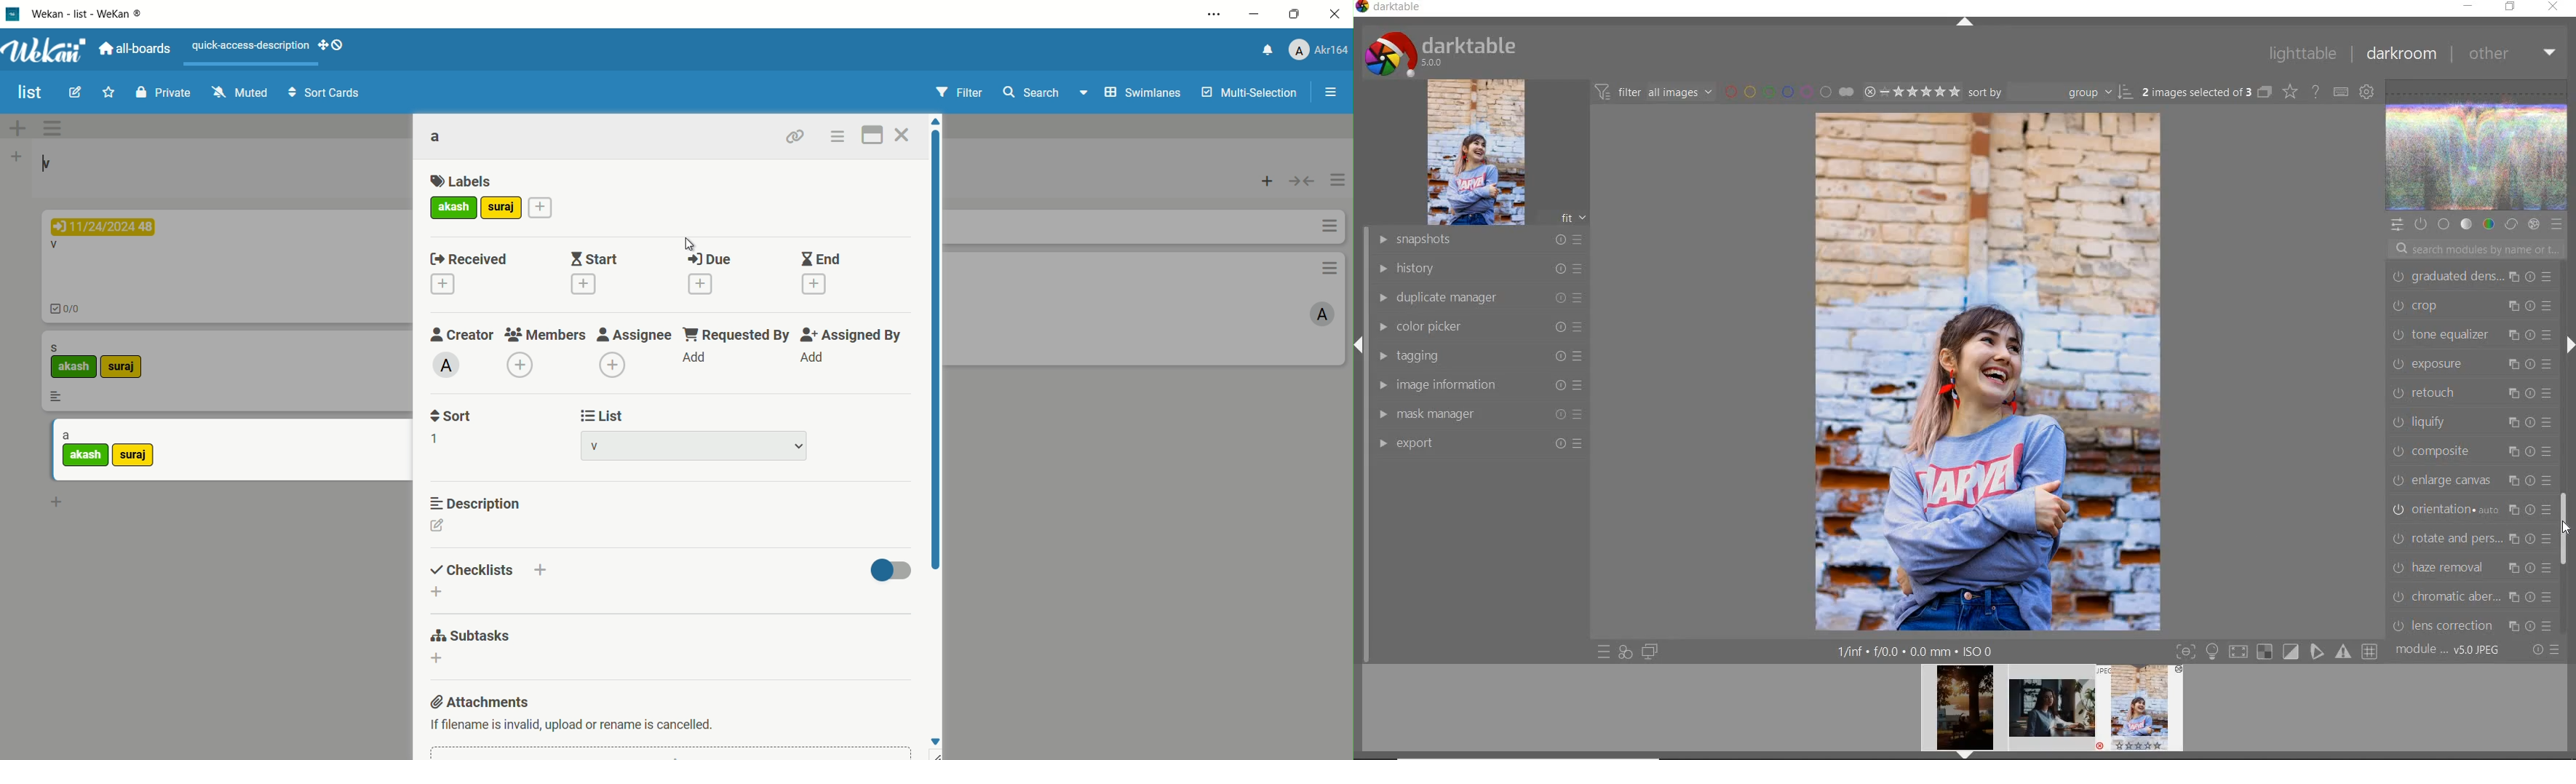 The image size is (2576, 784). What do you see at coordinates (449, 365) in the screenshot?
I see `A` at bounding box center [449, 365].